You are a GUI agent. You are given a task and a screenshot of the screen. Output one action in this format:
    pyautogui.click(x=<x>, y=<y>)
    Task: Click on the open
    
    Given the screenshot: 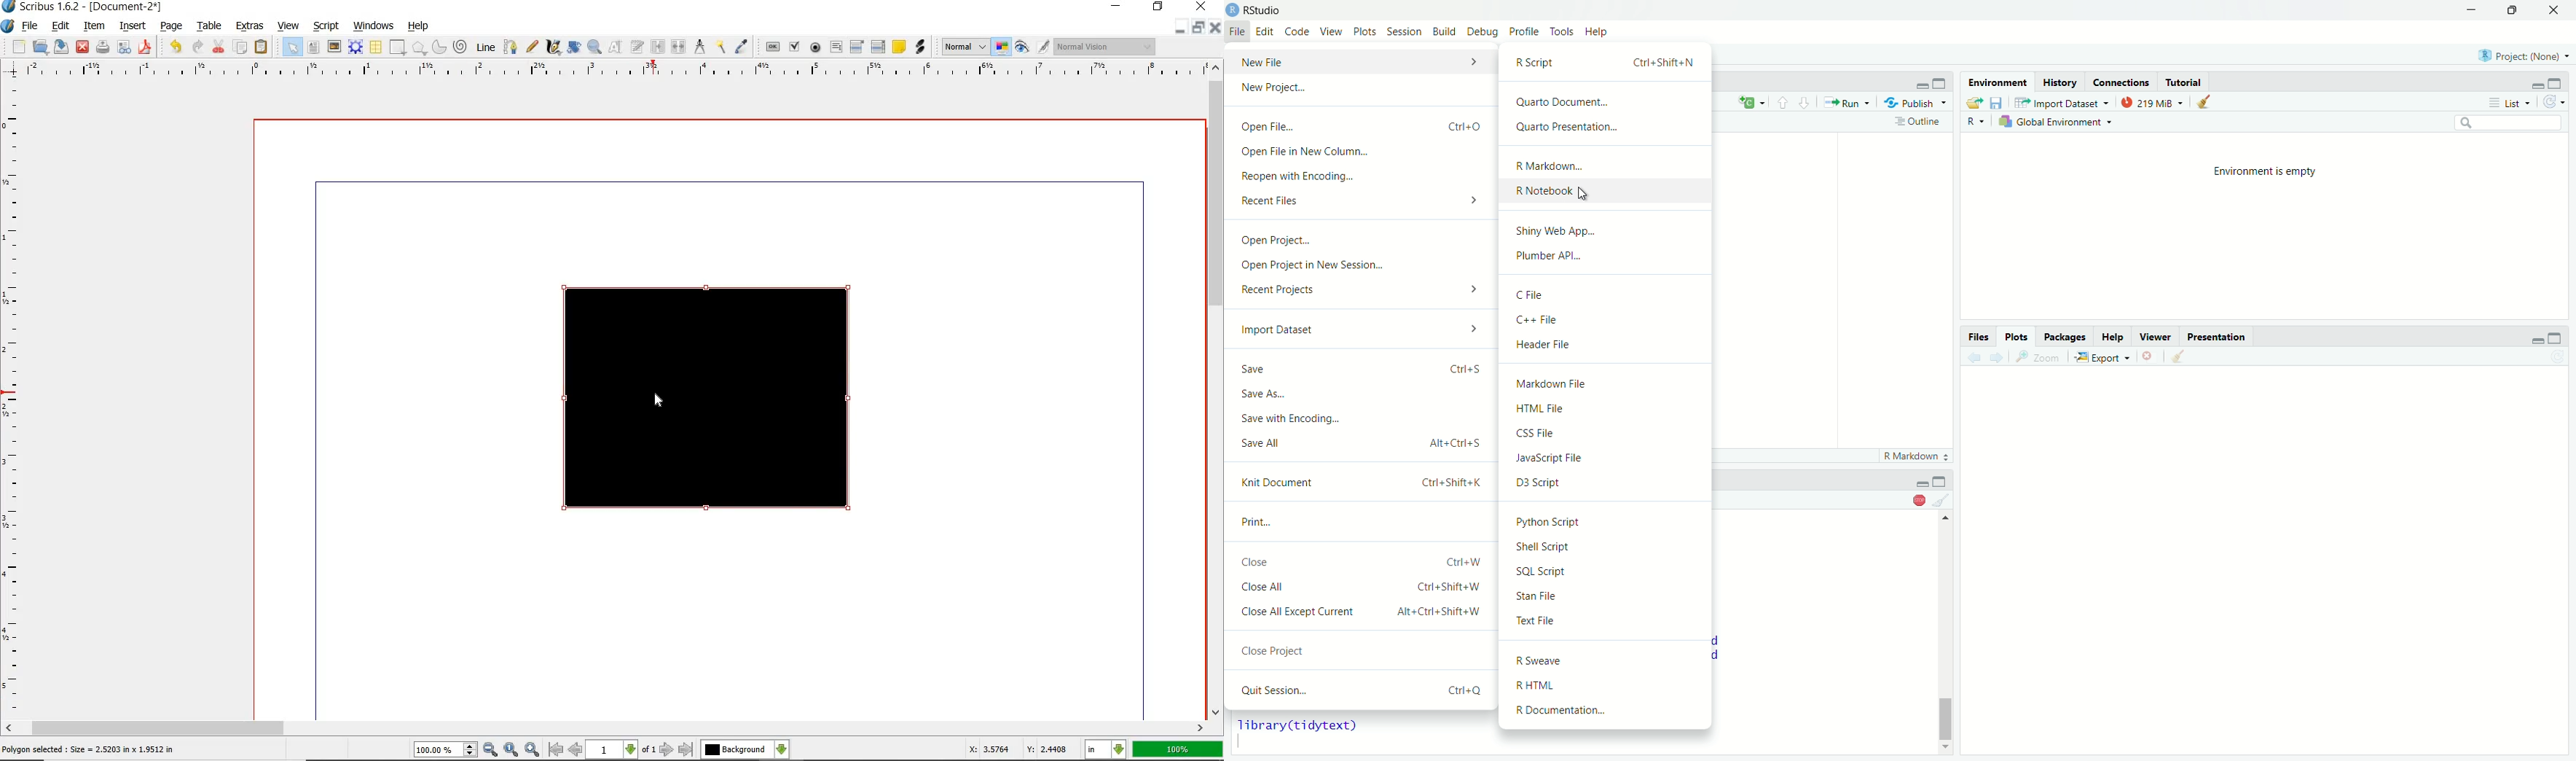 What is the action you would take?
    pyautogui.click(x=39, y=48)
    